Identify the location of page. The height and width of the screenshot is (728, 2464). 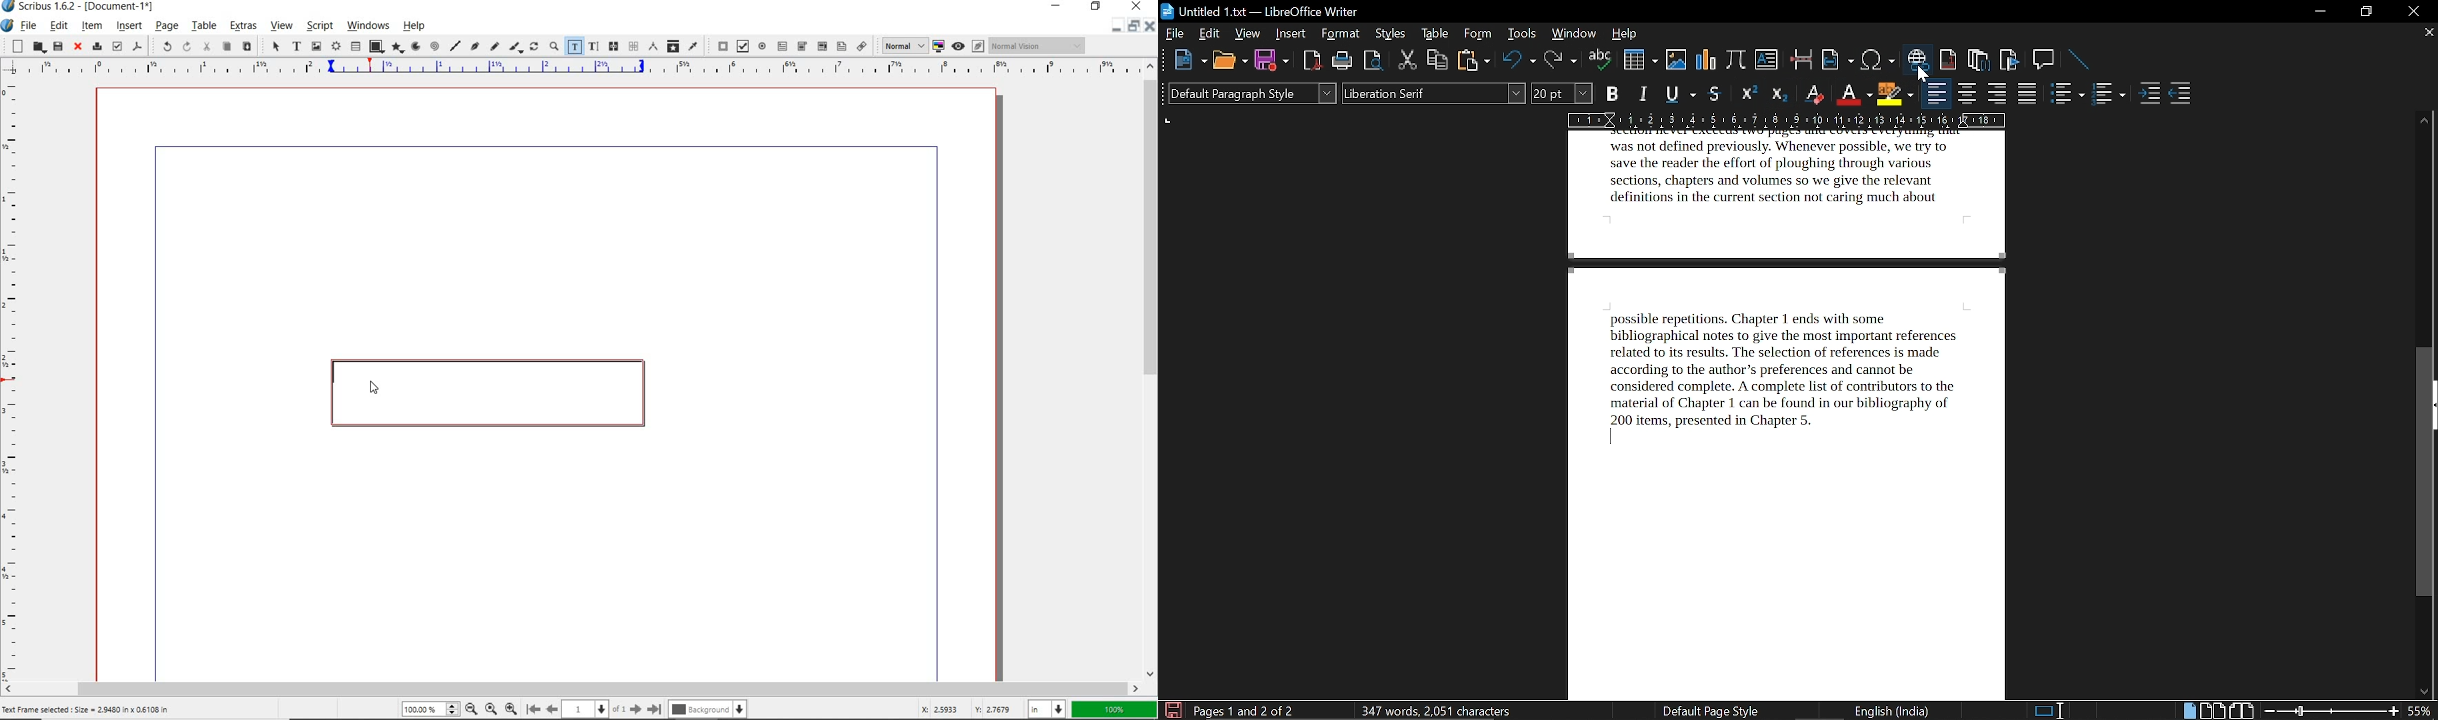
(166, 27).